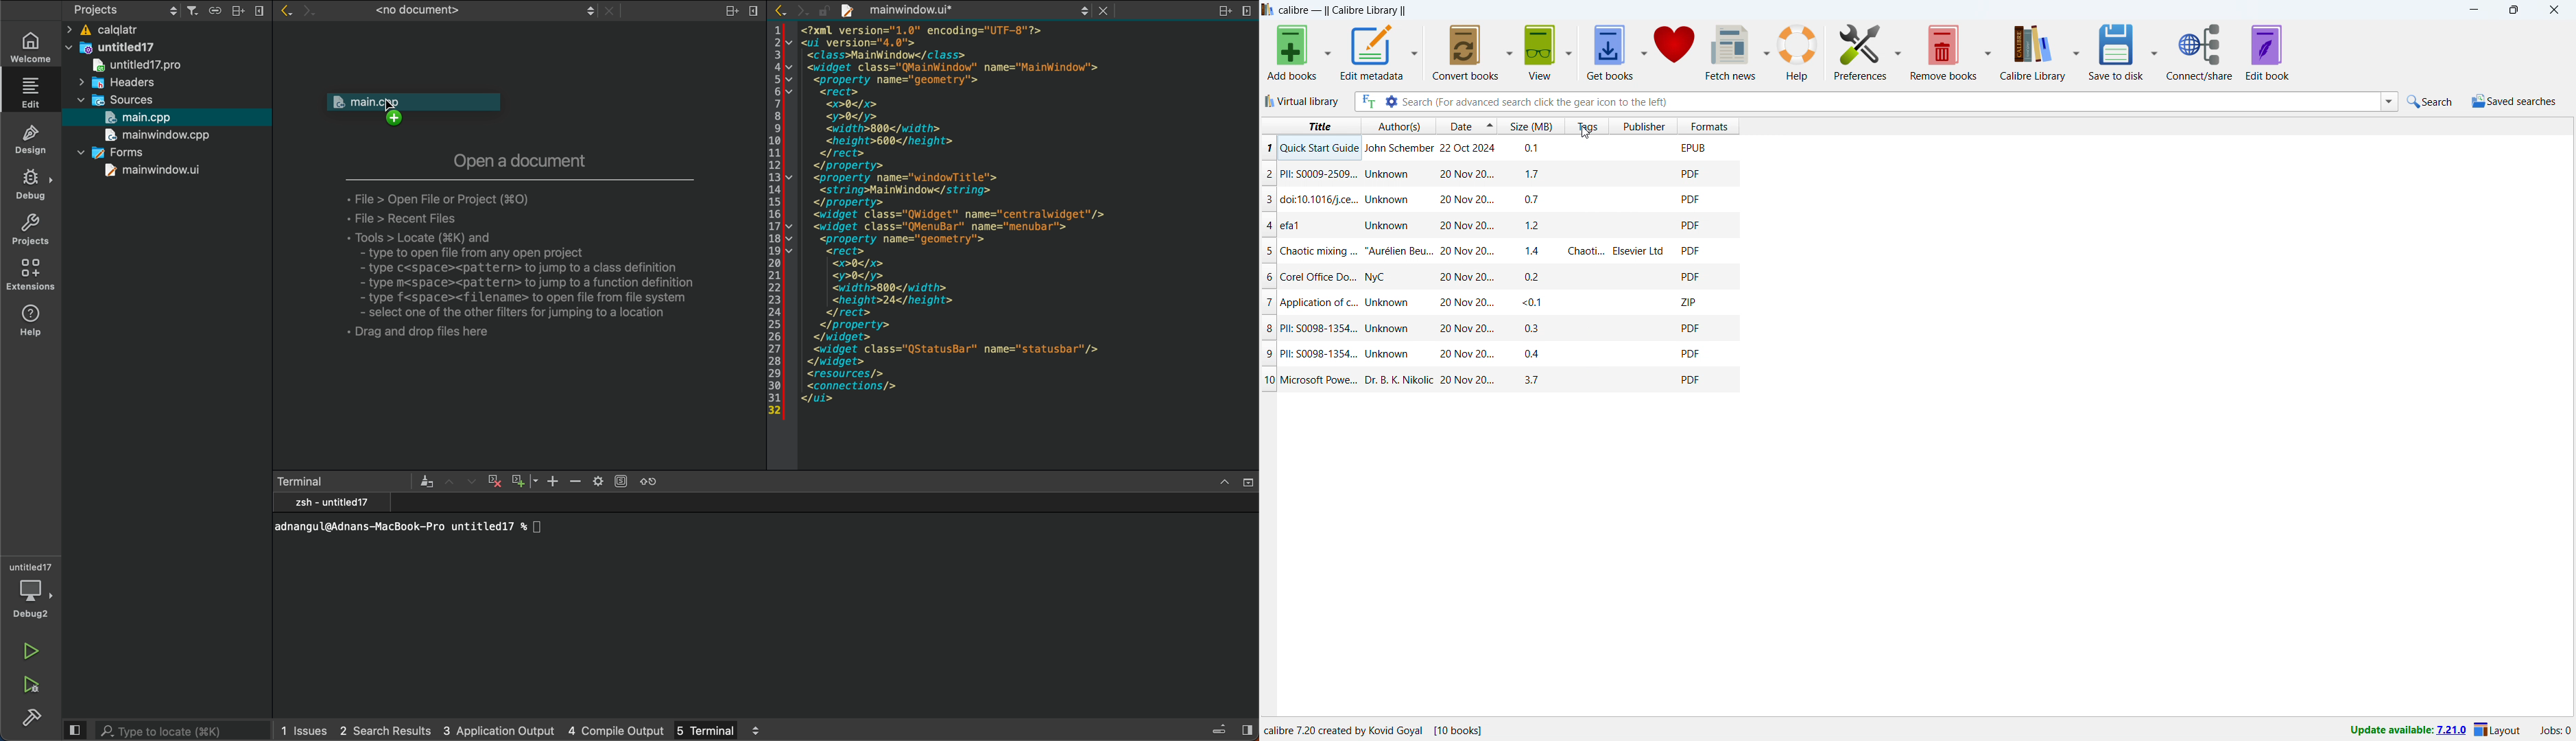  What do you see at coordinates (390, 108) in the screenshot?
I see `cursor` at bounding box center [390, 108].